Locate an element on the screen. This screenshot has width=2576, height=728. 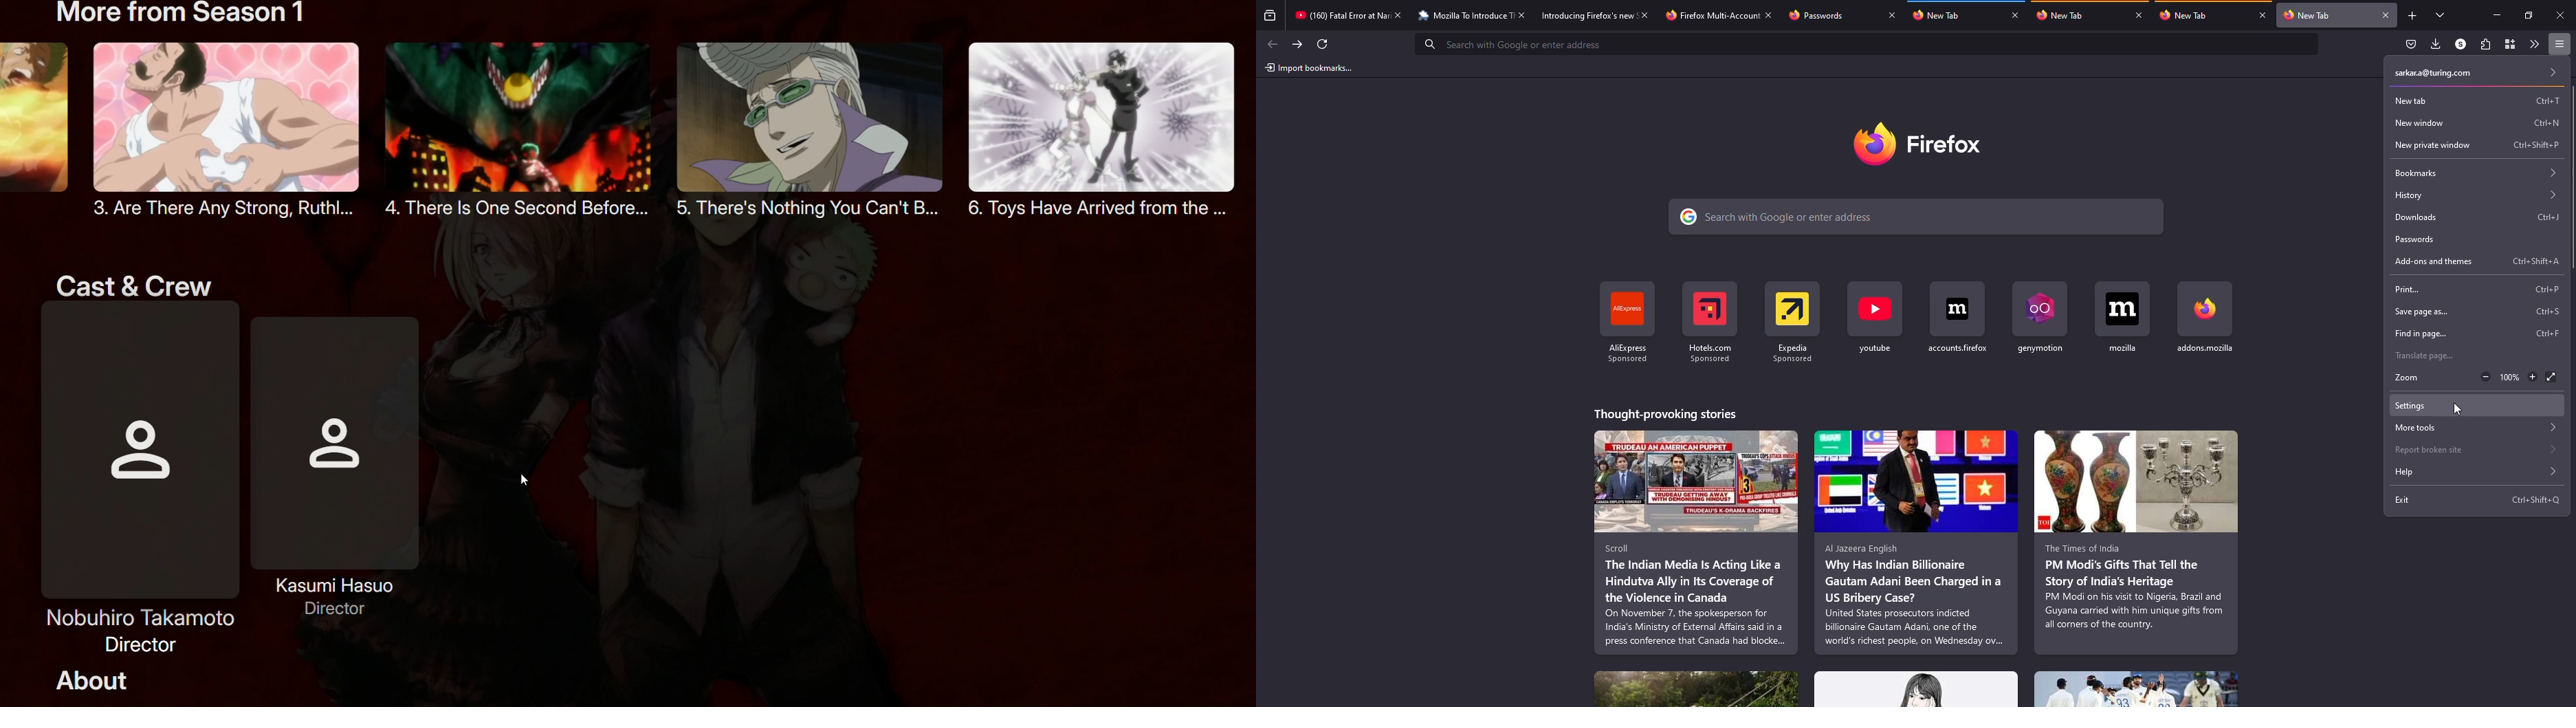
stories is located at coordinates (1916, 689).